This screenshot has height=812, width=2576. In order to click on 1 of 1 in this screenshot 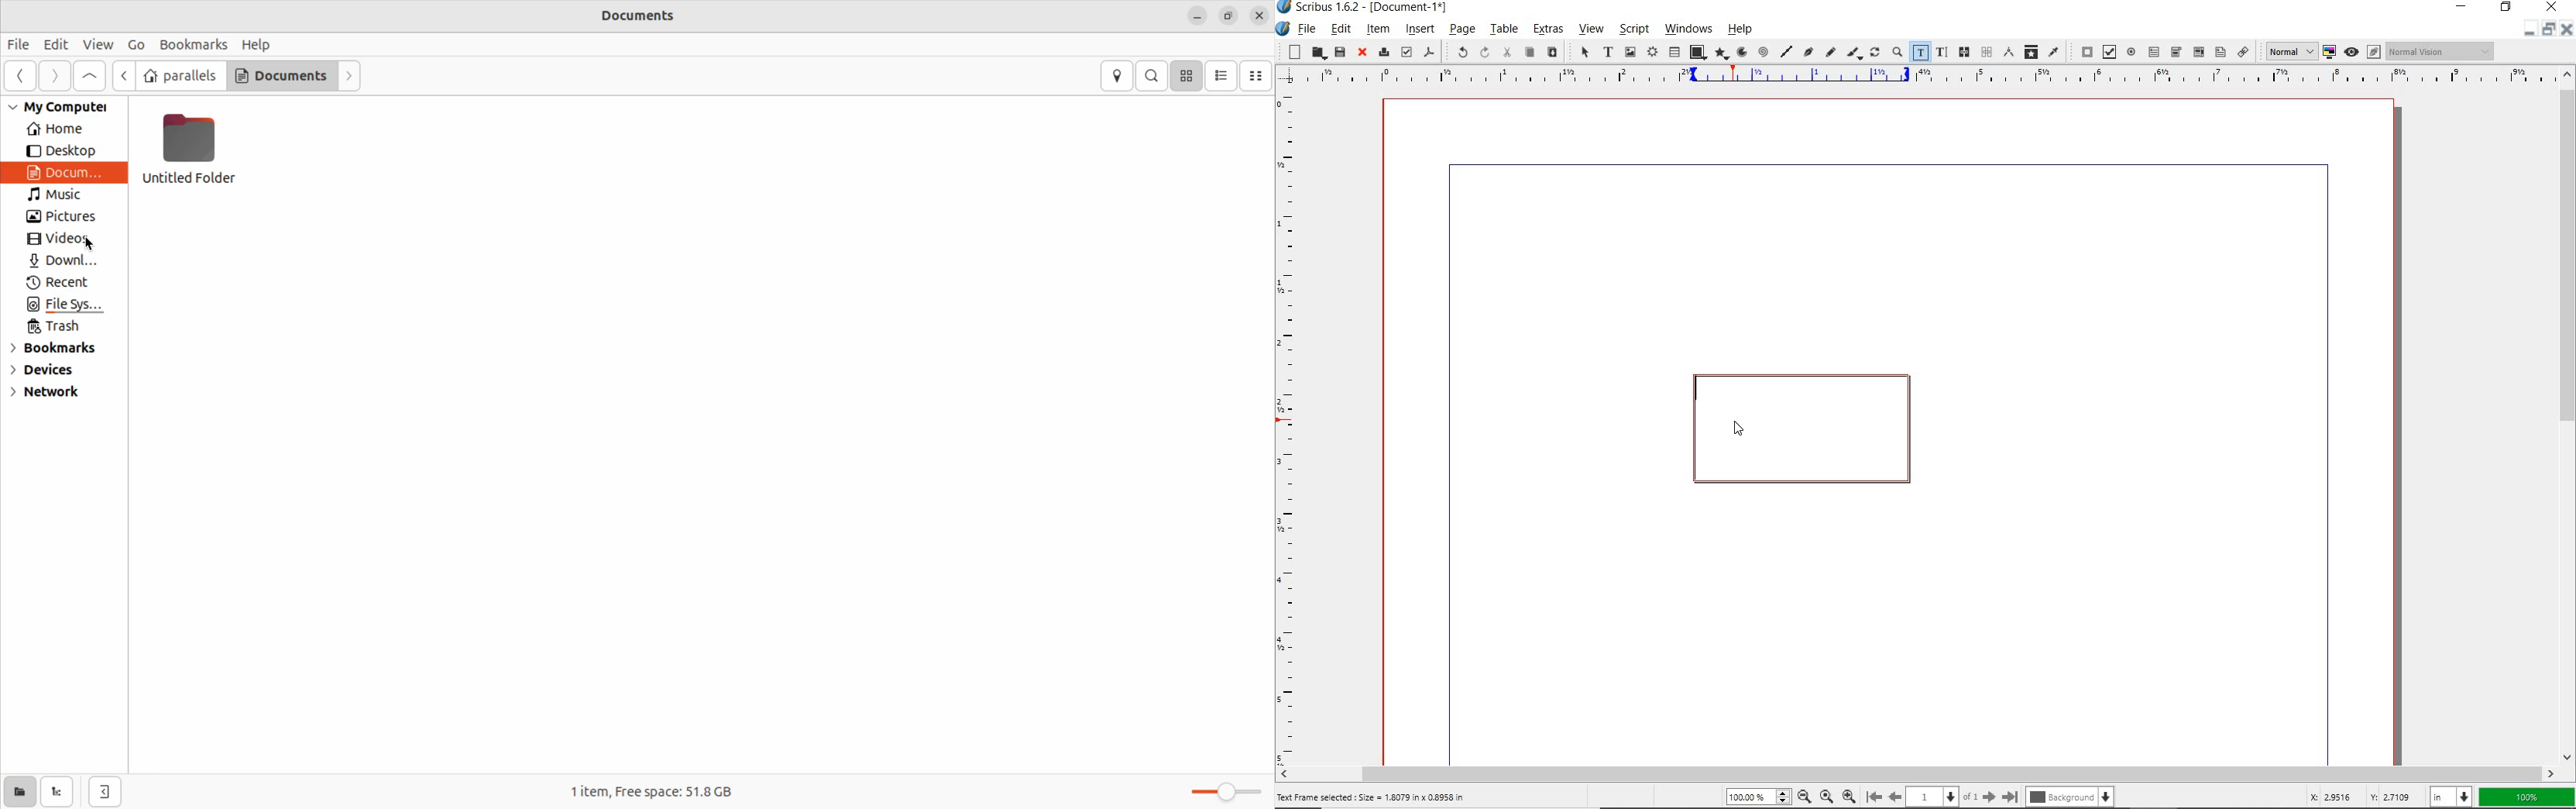, I will do `click(1945, 797)`.